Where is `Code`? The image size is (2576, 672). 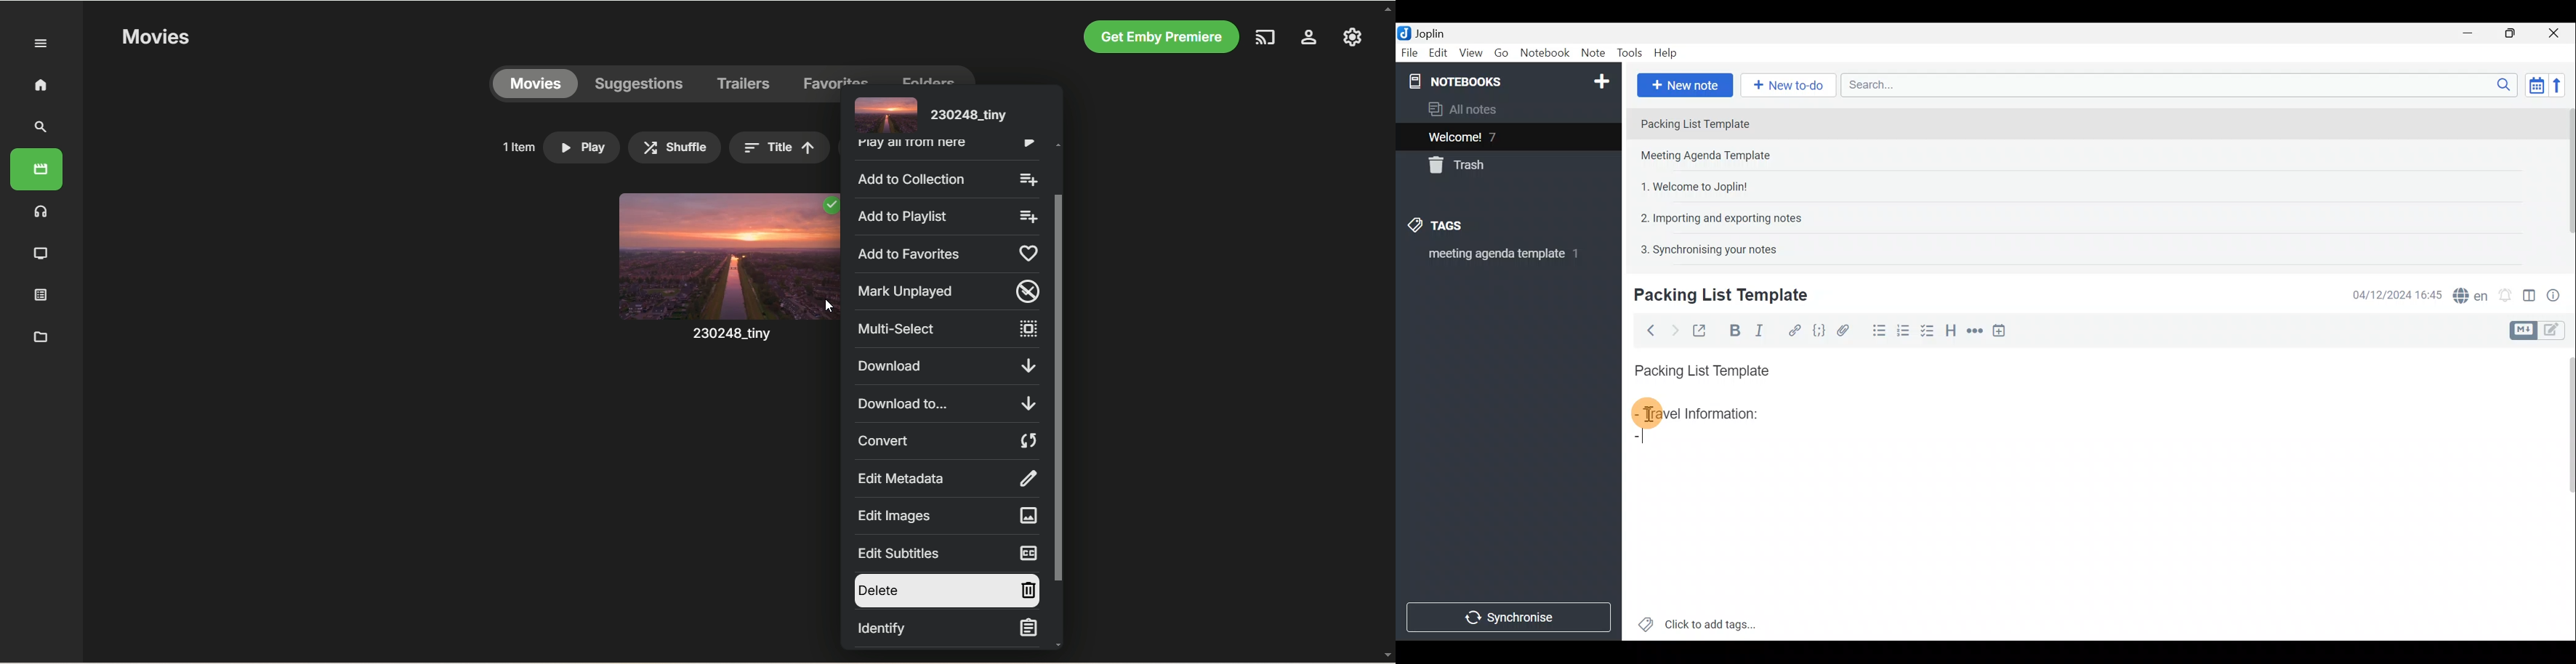 Code is located at coordinates (1819, 330).